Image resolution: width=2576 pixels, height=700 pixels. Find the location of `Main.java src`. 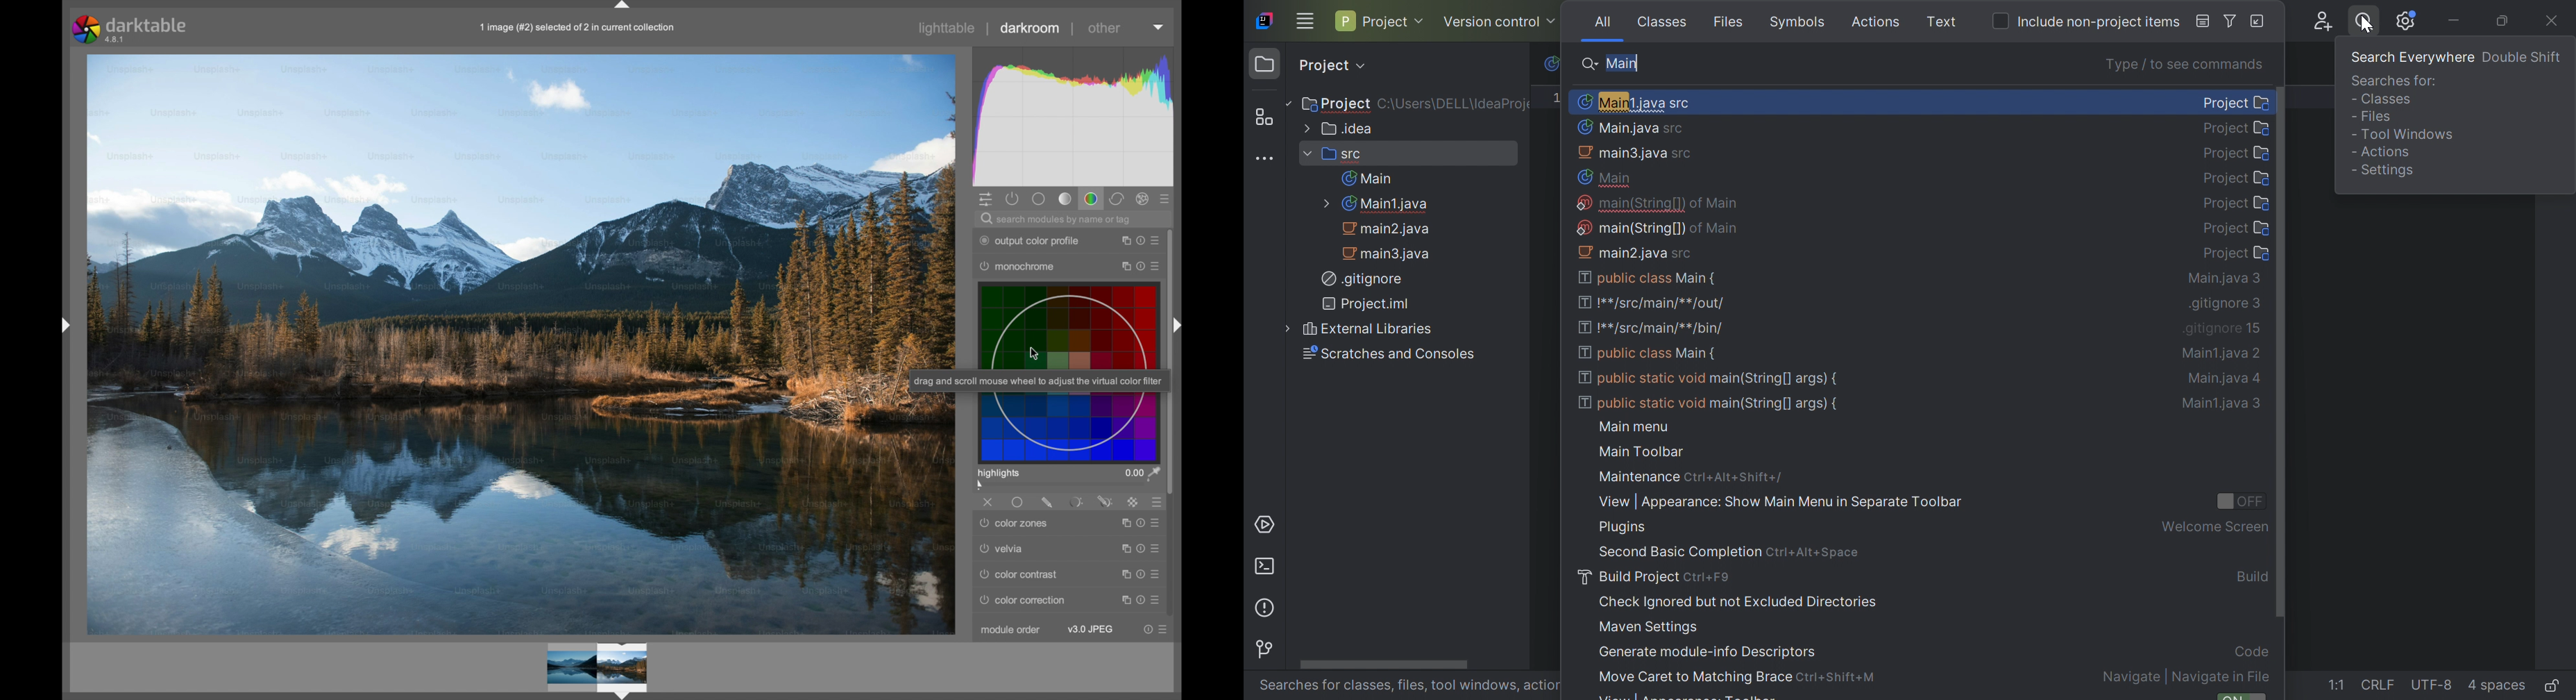

Main.java src is located at coordinates (1630, 127).